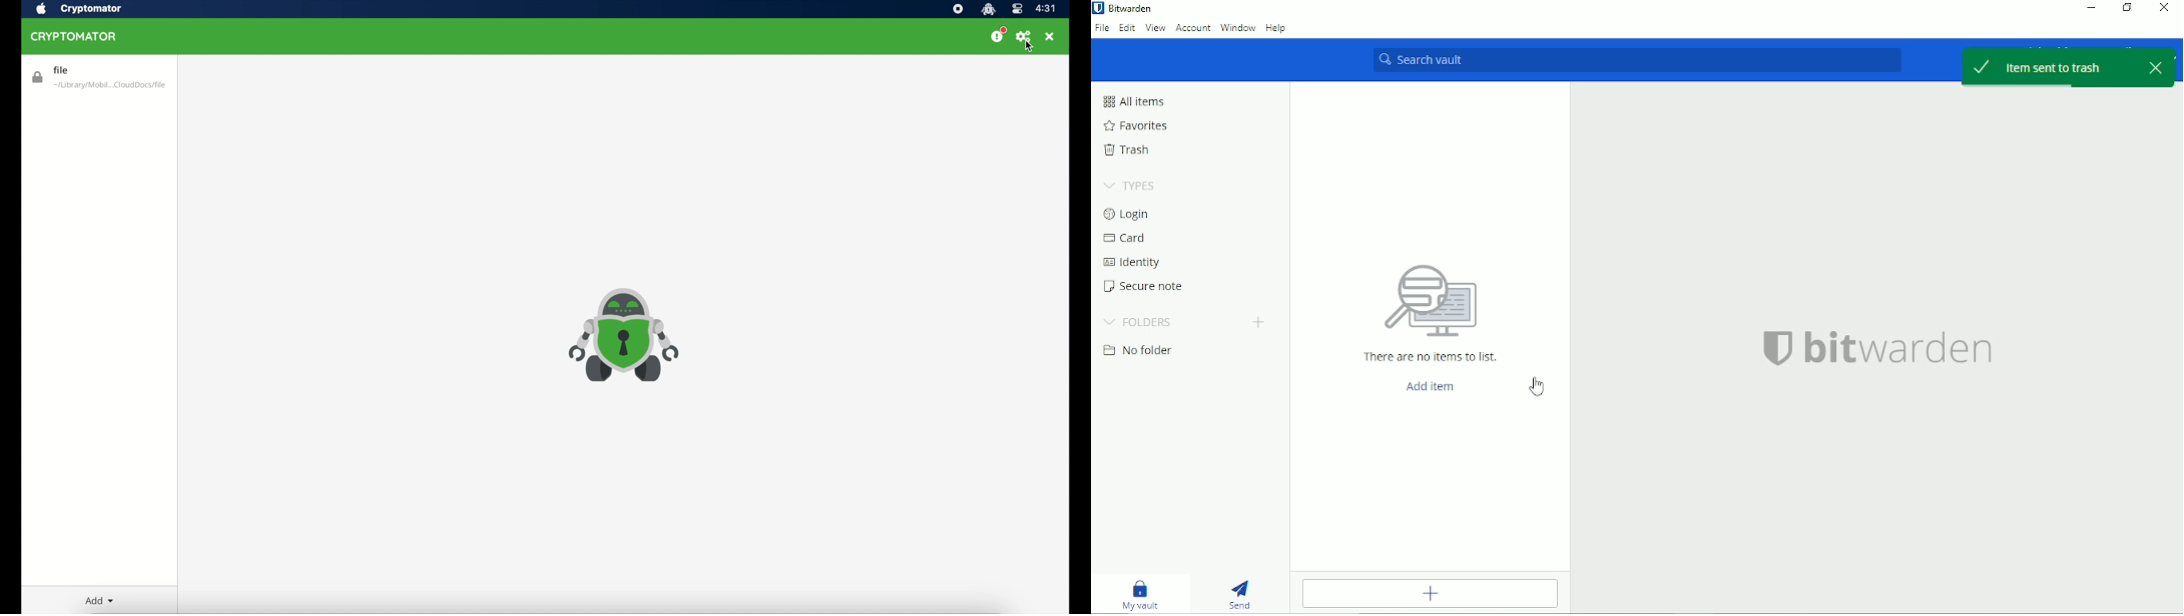 The width and height of the screenshot is (2184, 616). I want to click on time, so click(1047, 9).